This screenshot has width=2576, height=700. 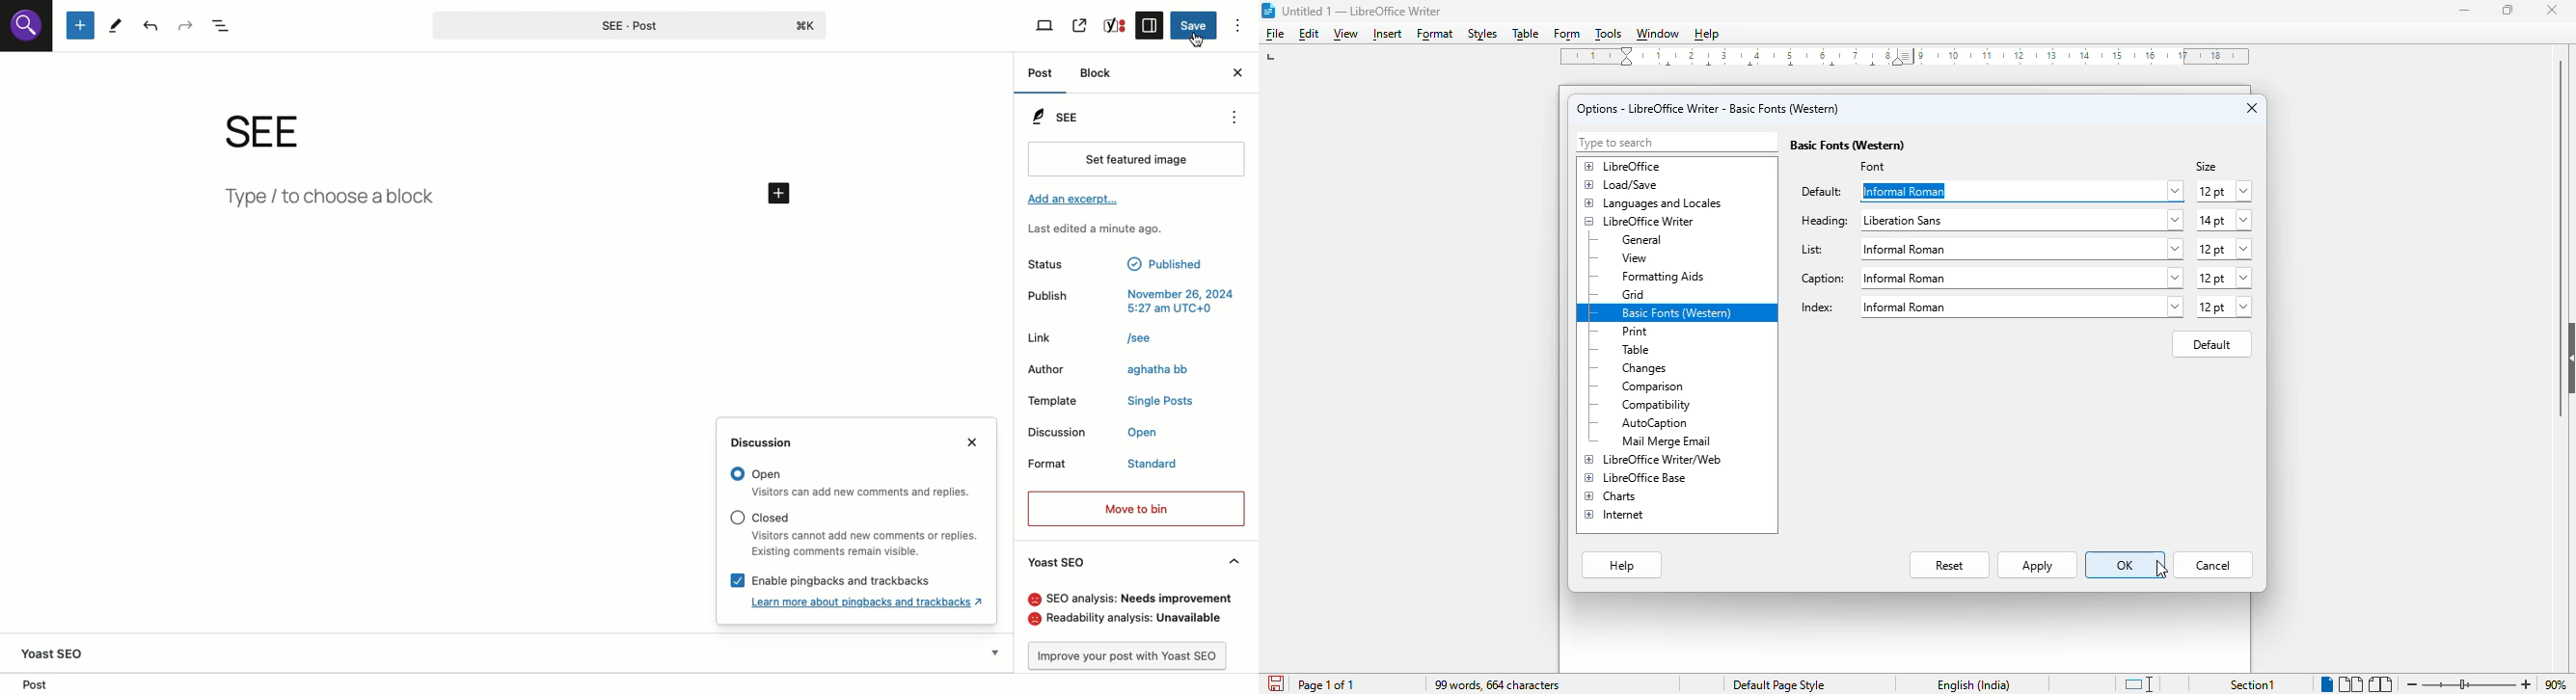 I want to click on 12 pt, so click(x=2225, y=191).